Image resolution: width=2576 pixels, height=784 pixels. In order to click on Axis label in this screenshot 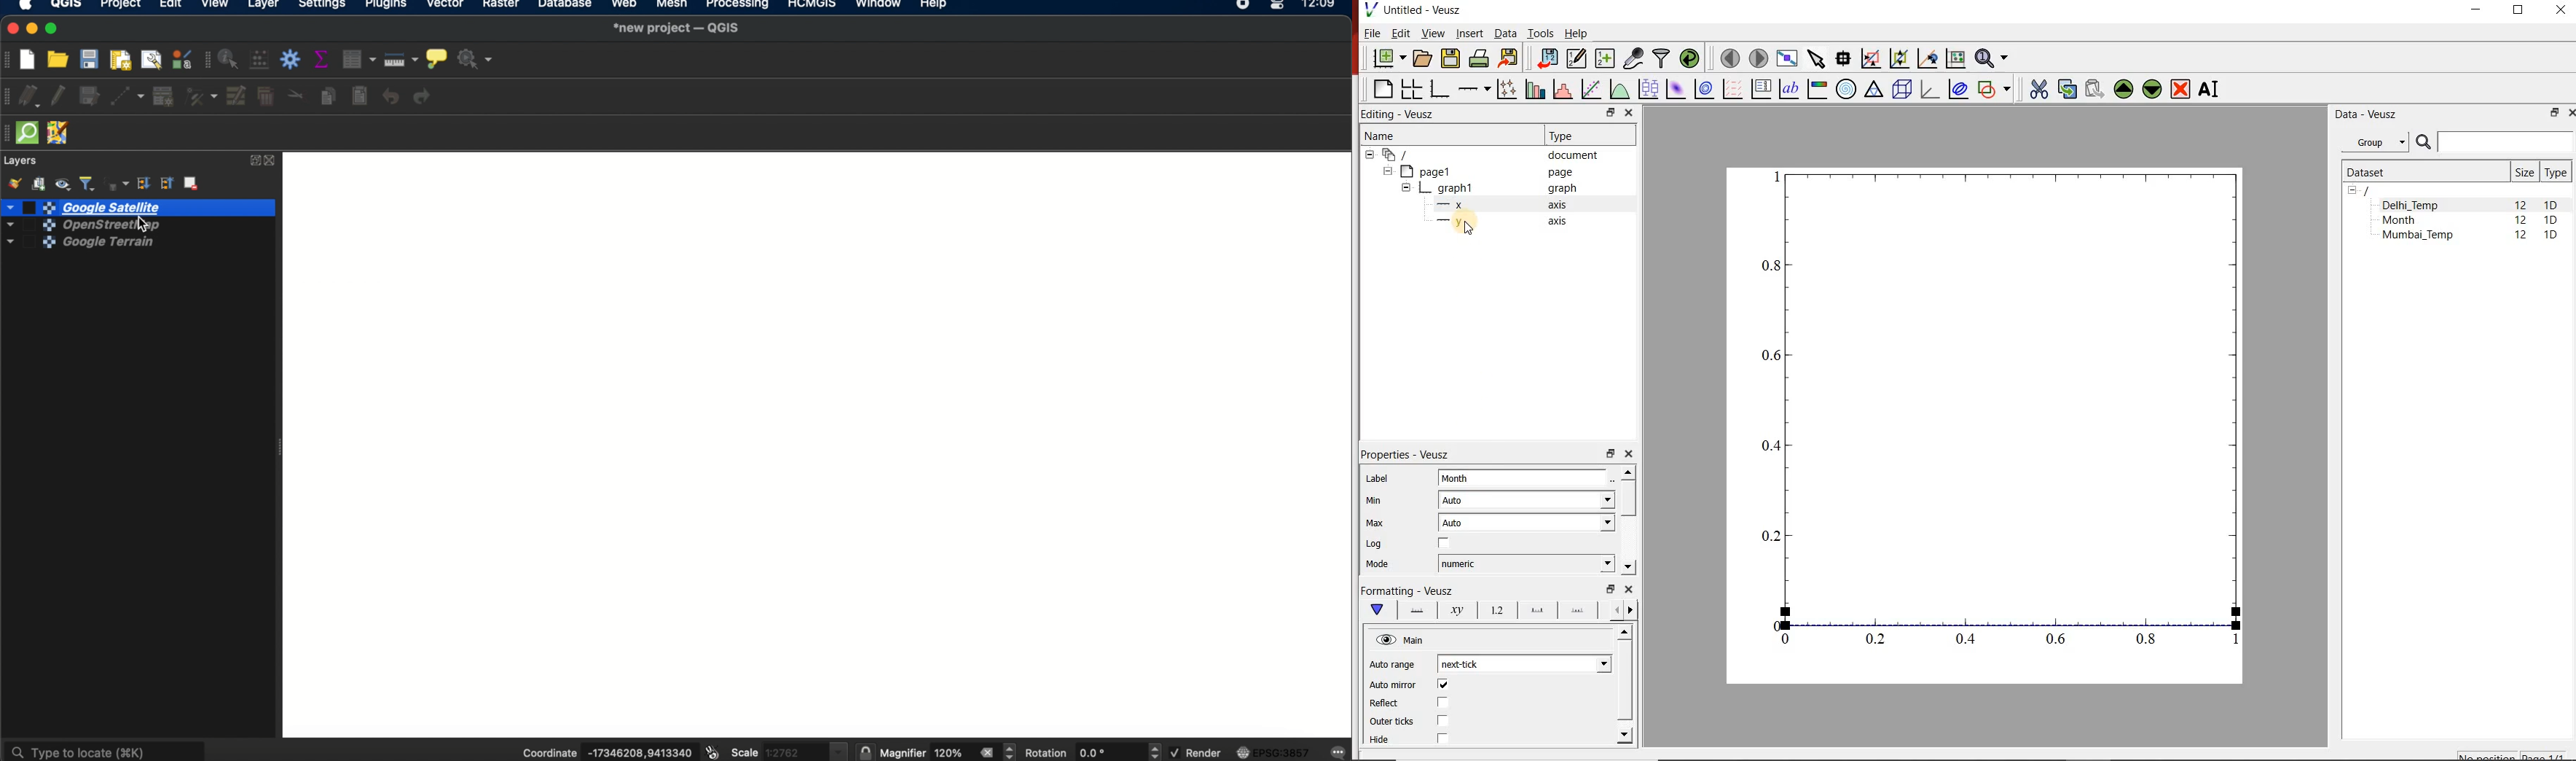, I will do `click(1454, 610)`.